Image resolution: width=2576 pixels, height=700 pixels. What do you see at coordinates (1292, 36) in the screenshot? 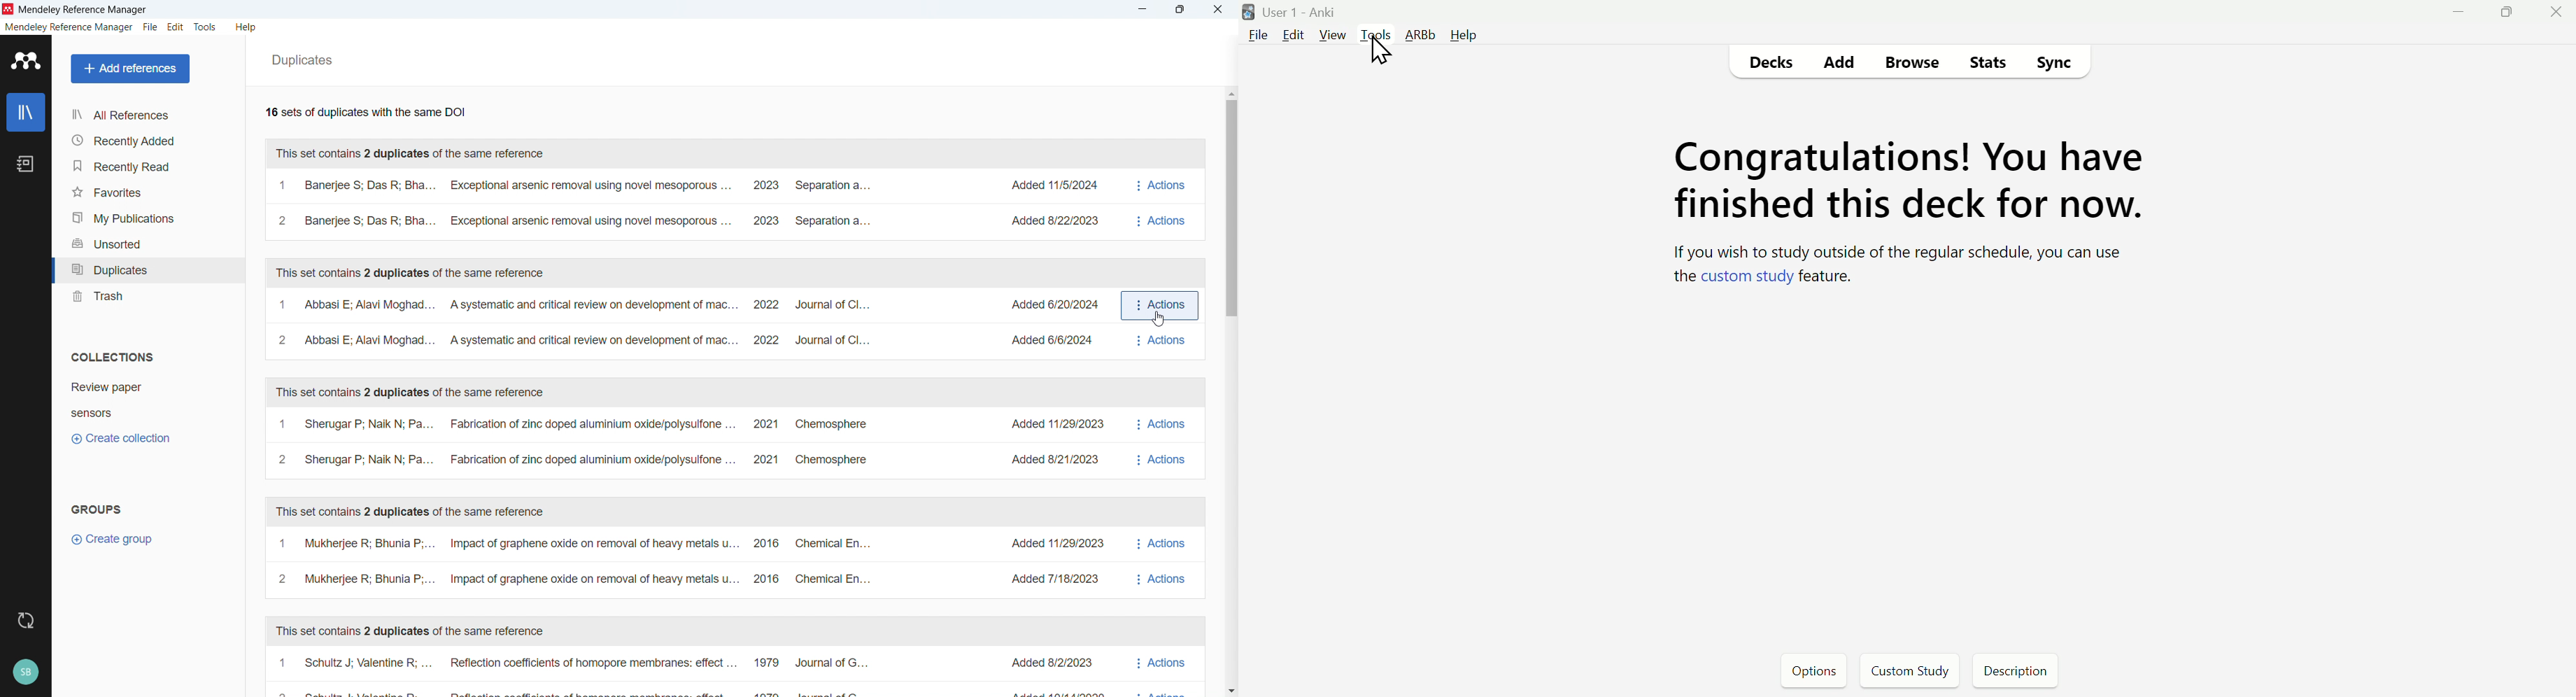
I see `Edit` at bounding box center [1292, 36].